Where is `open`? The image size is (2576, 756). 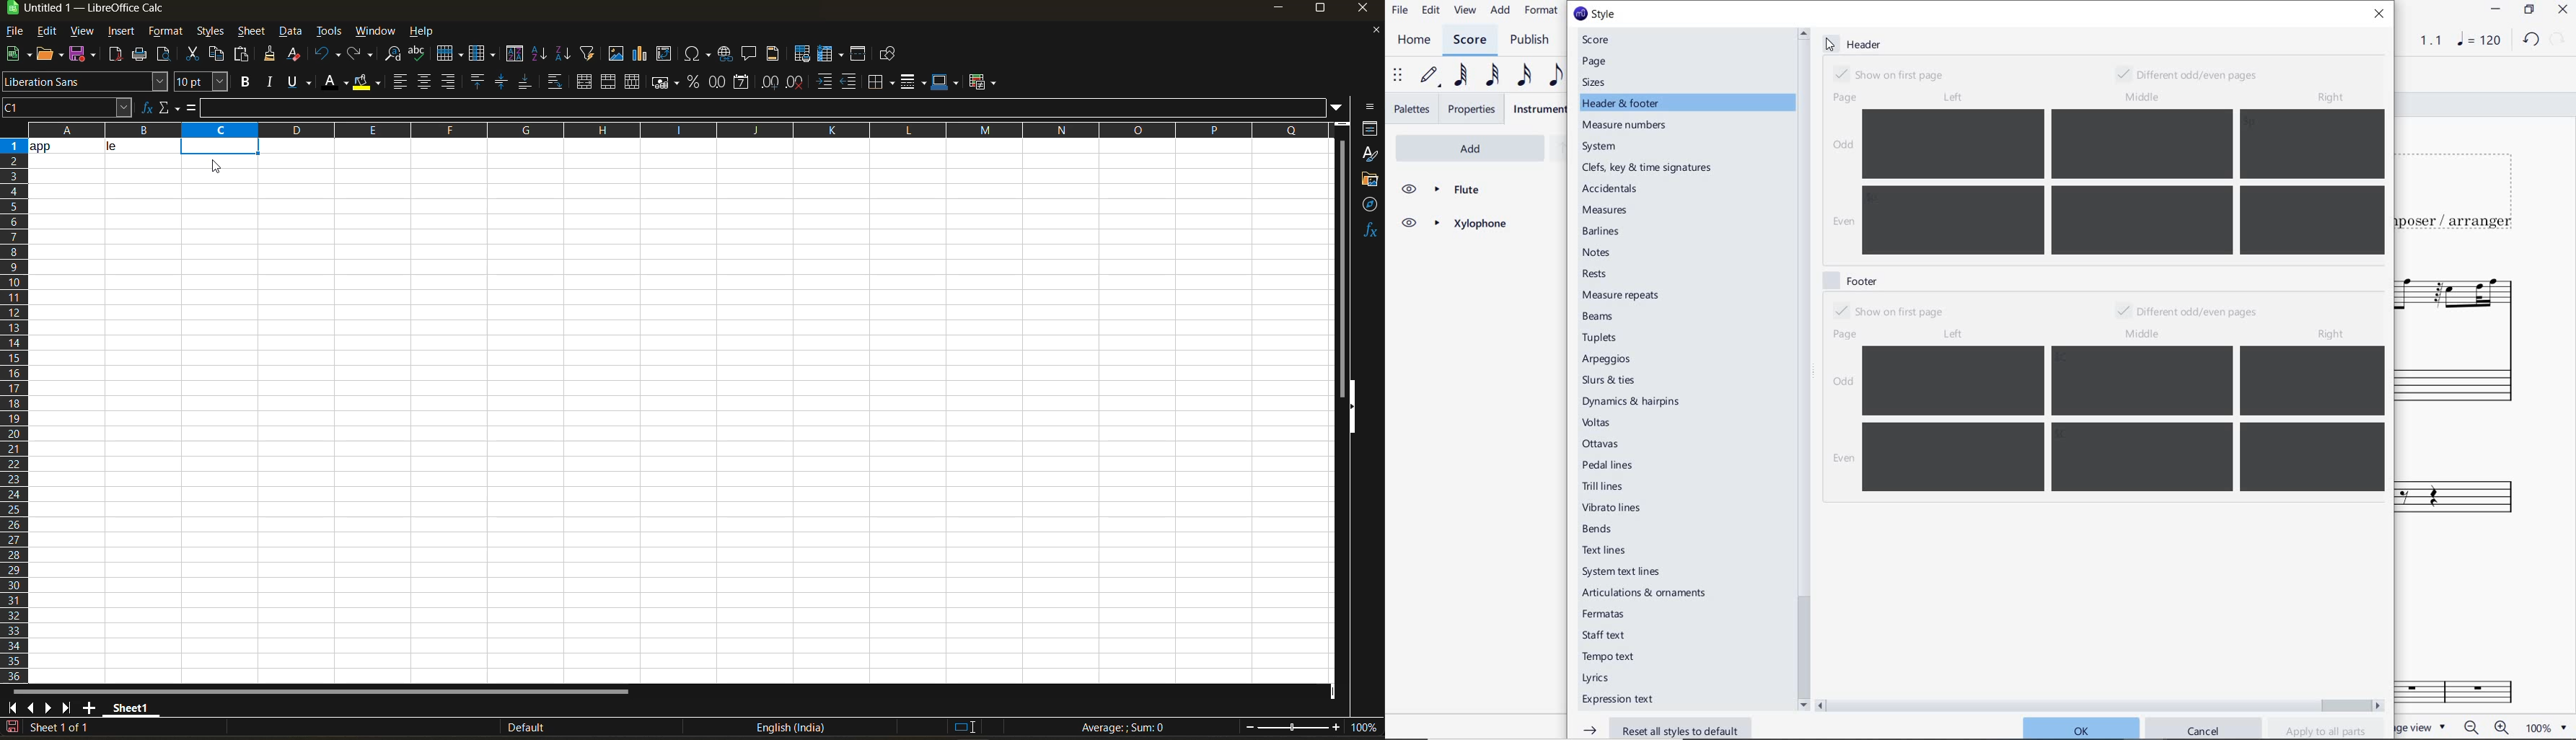 open is located at coordinates (51, 55).